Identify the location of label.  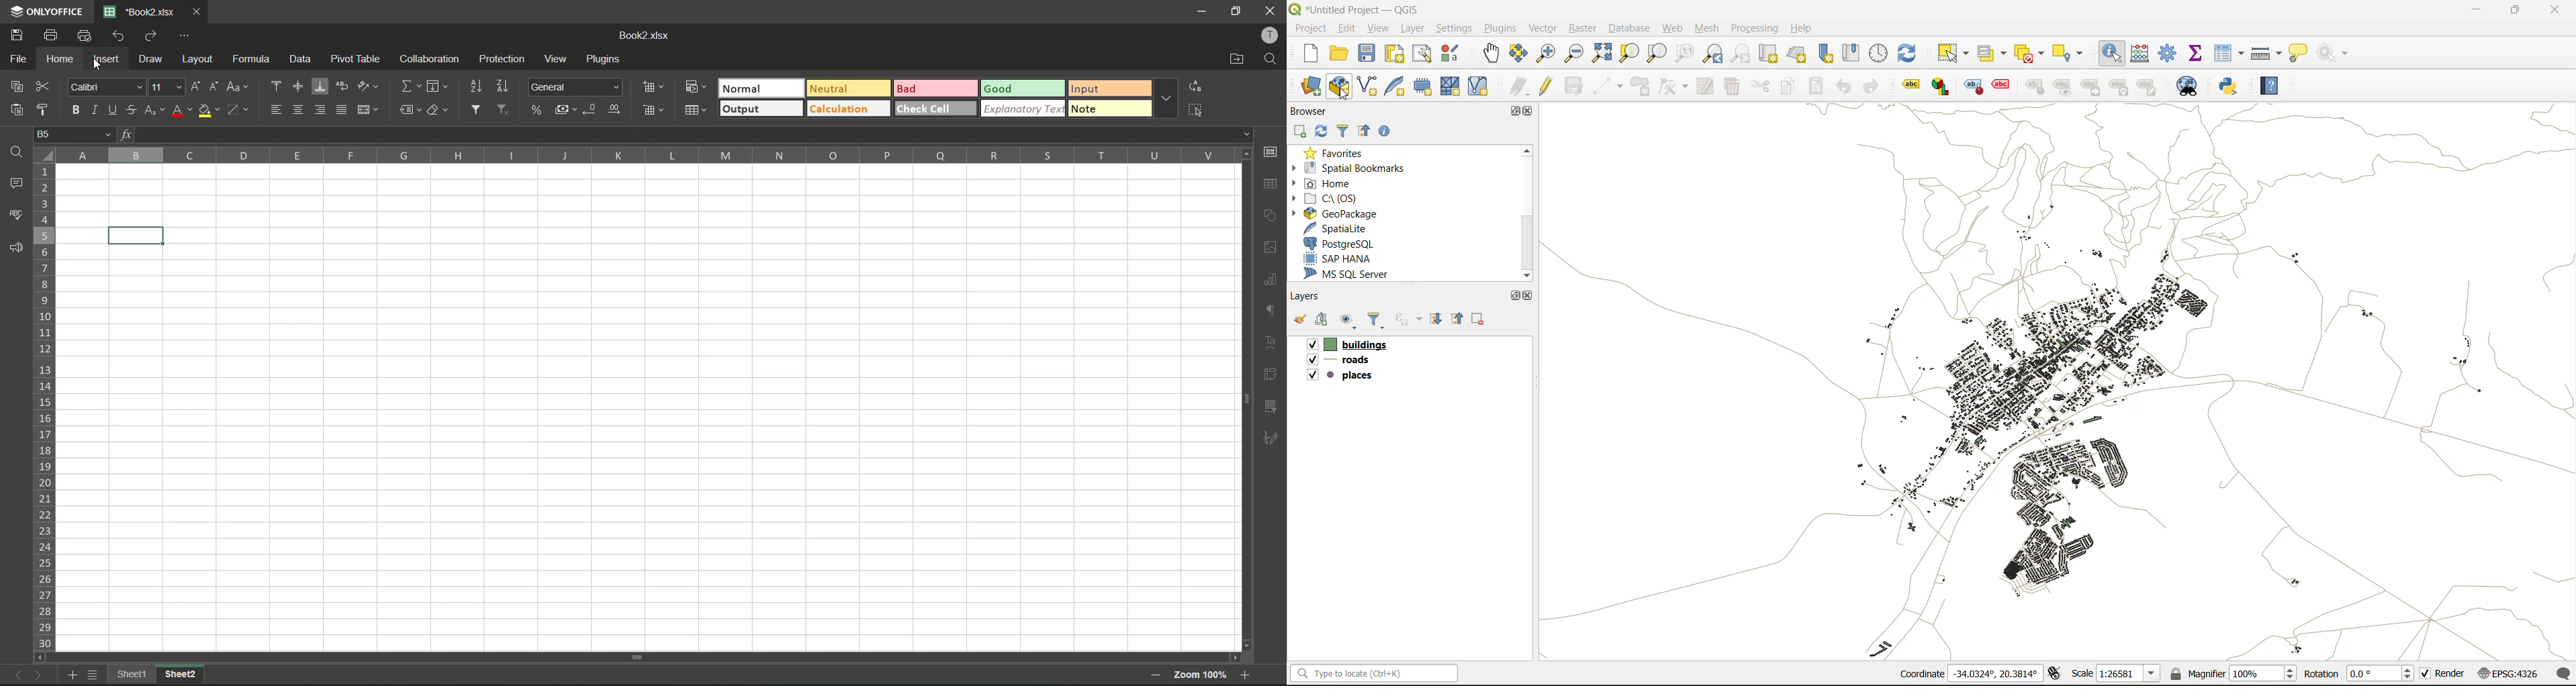
(1908, 86).